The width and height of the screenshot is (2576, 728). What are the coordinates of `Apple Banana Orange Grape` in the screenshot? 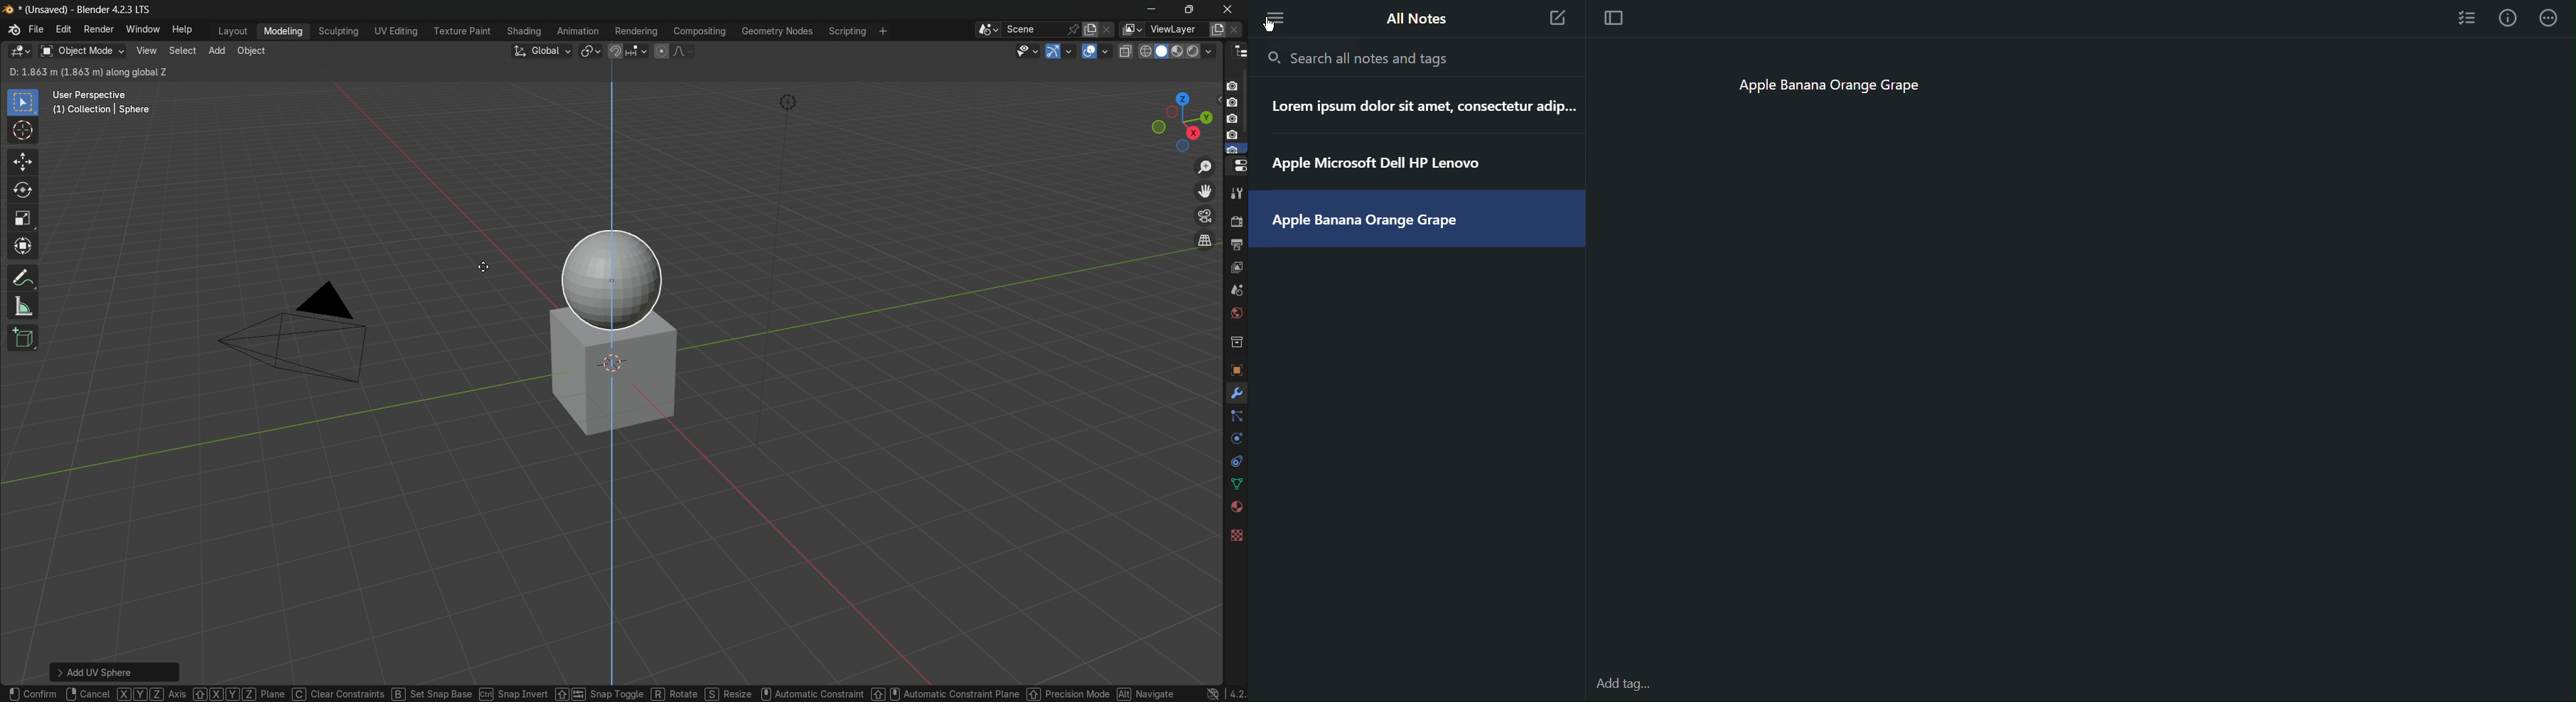 It's located at (1376, 224).